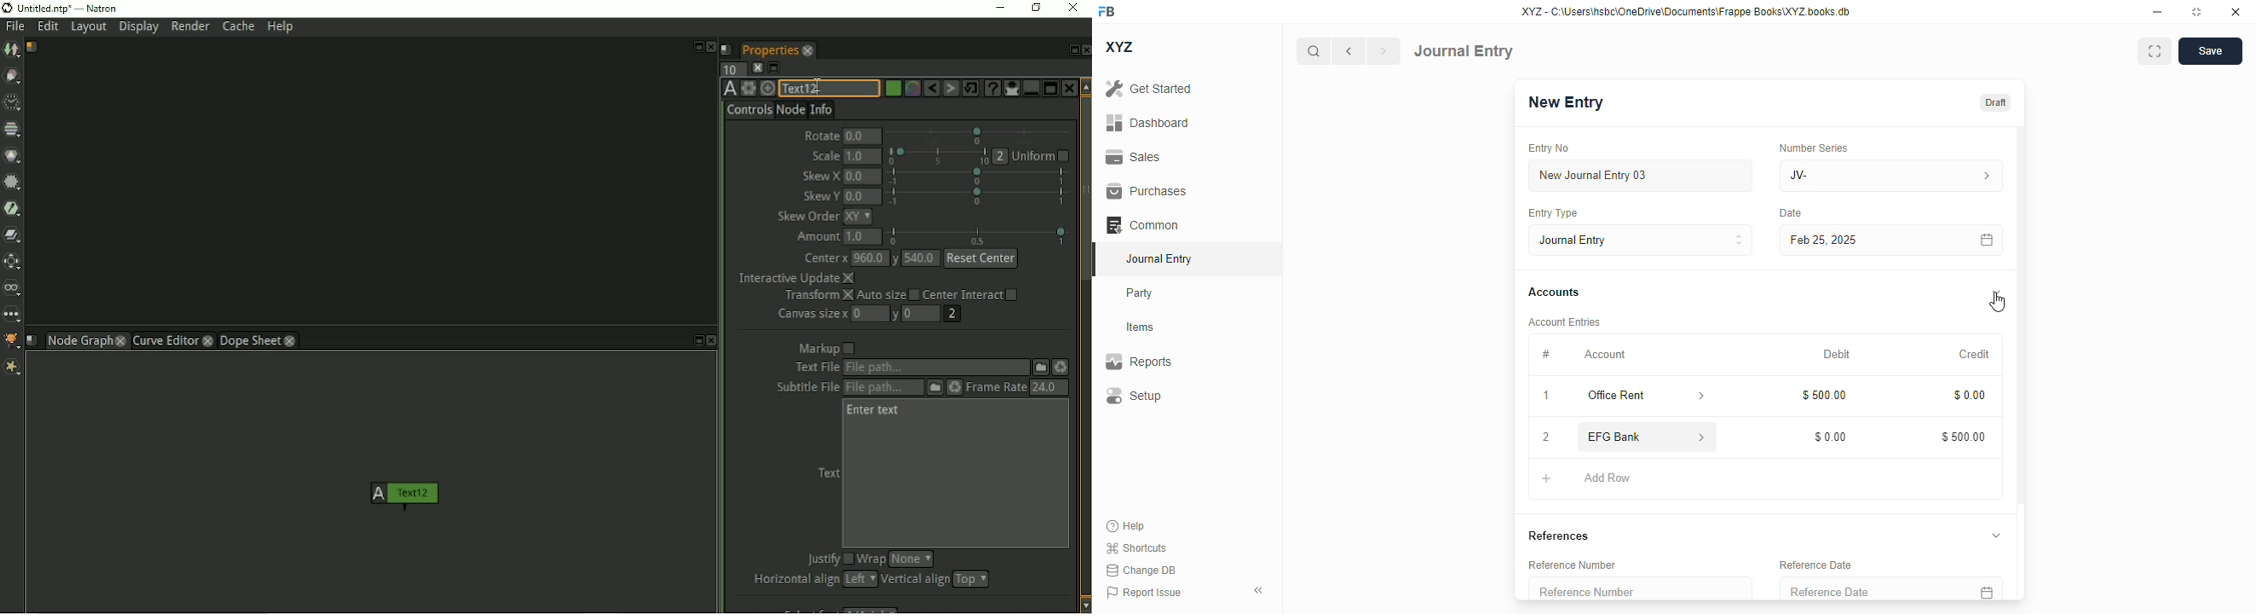  Describe the element at coordinates (1854, 176) in the screenshot. I see `JV-` at that location.